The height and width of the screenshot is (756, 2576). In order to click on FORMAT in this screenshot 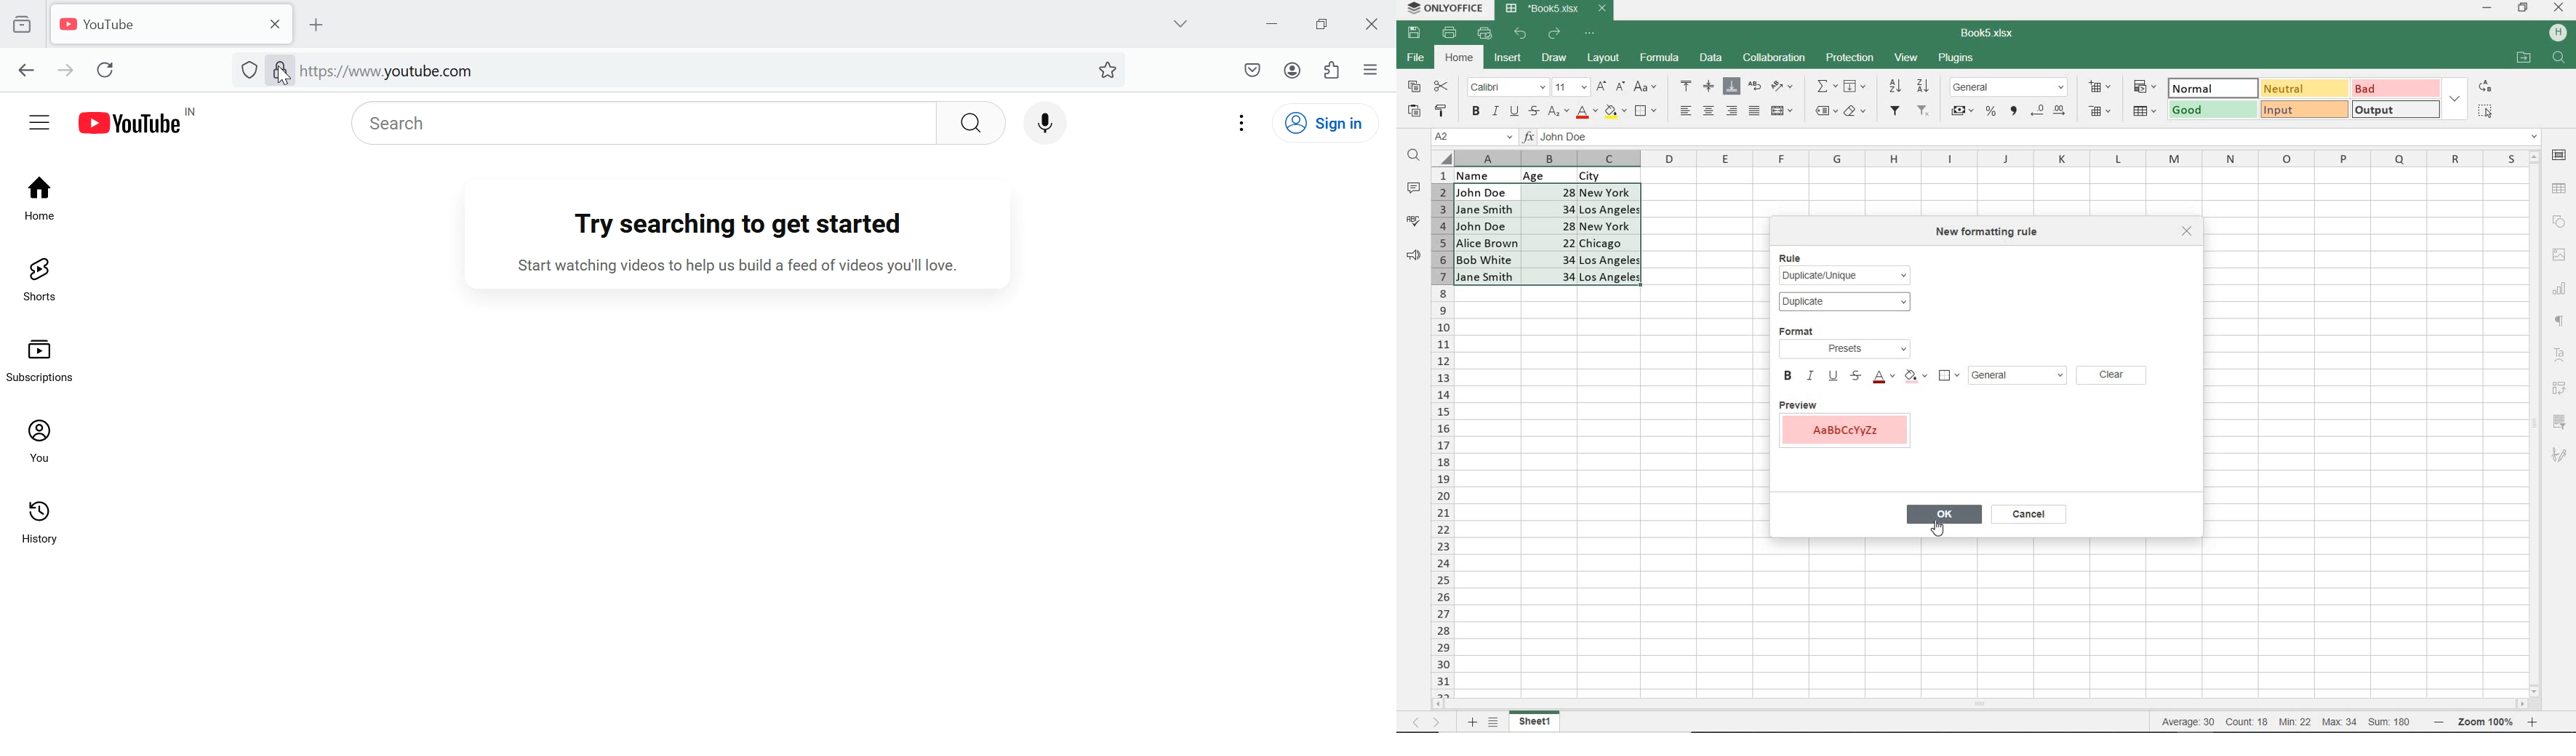, I will do `click(1851, 343)`.